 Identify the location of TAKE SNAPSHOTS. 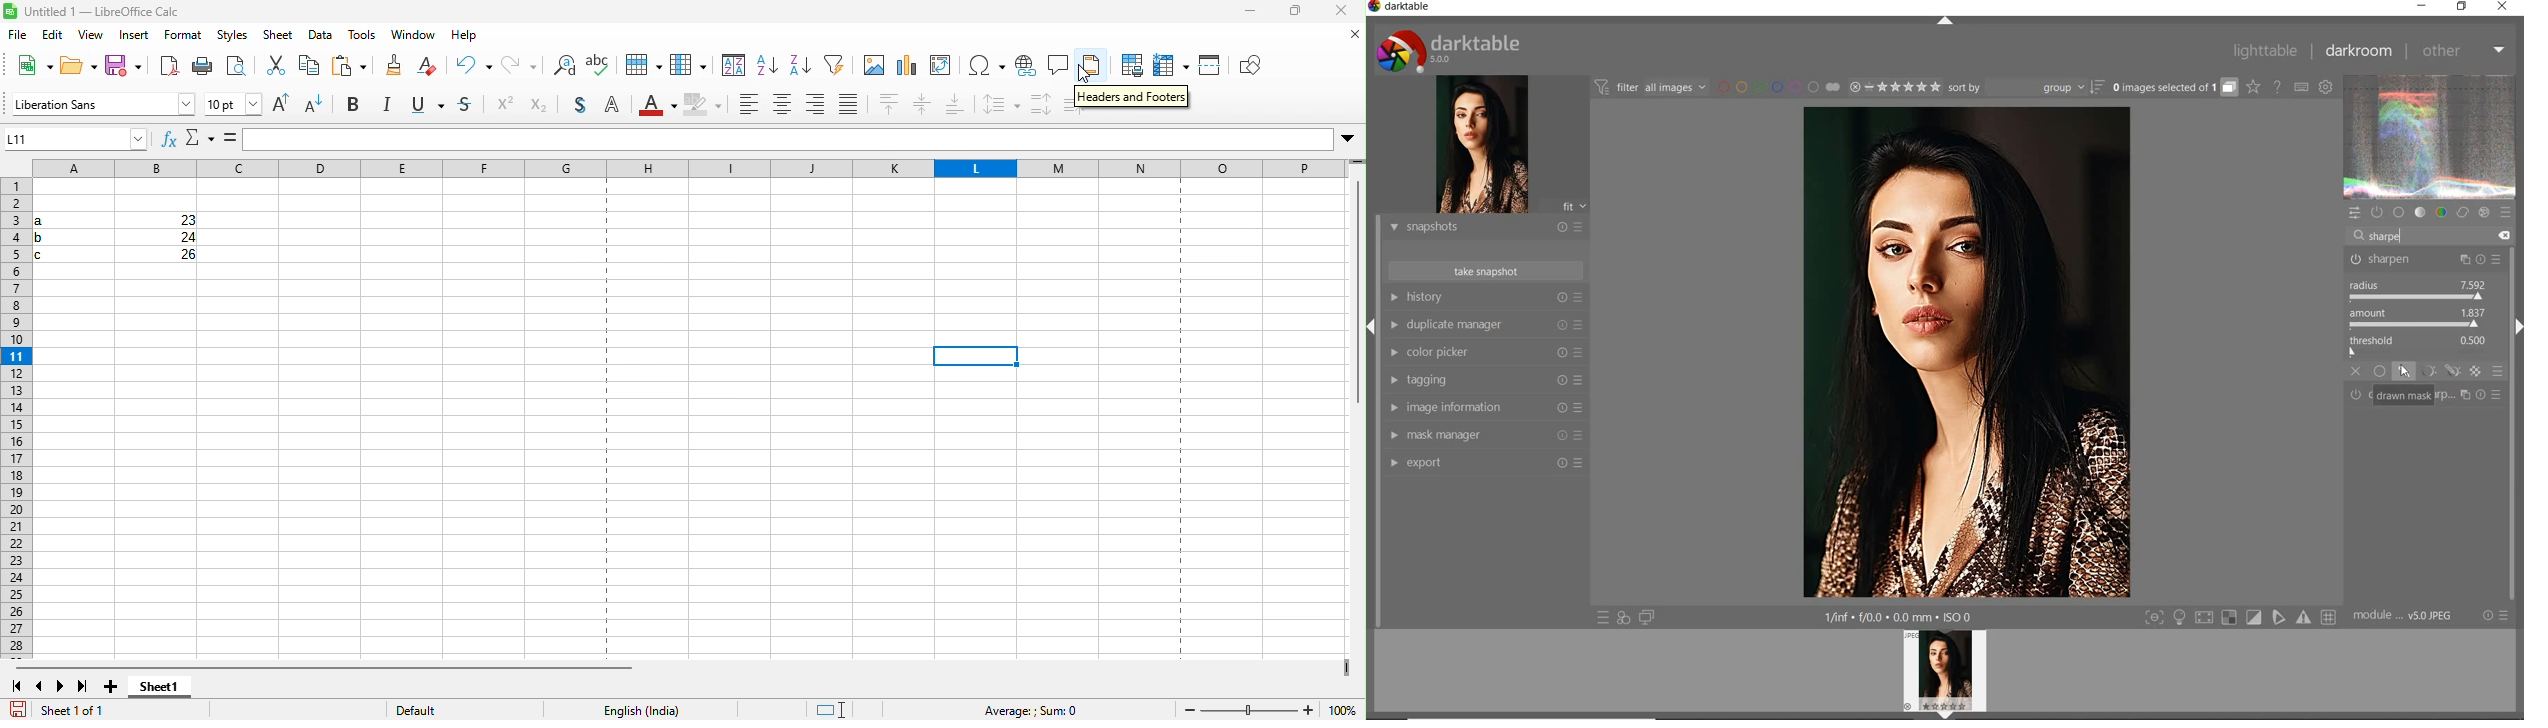
(1487, 270).